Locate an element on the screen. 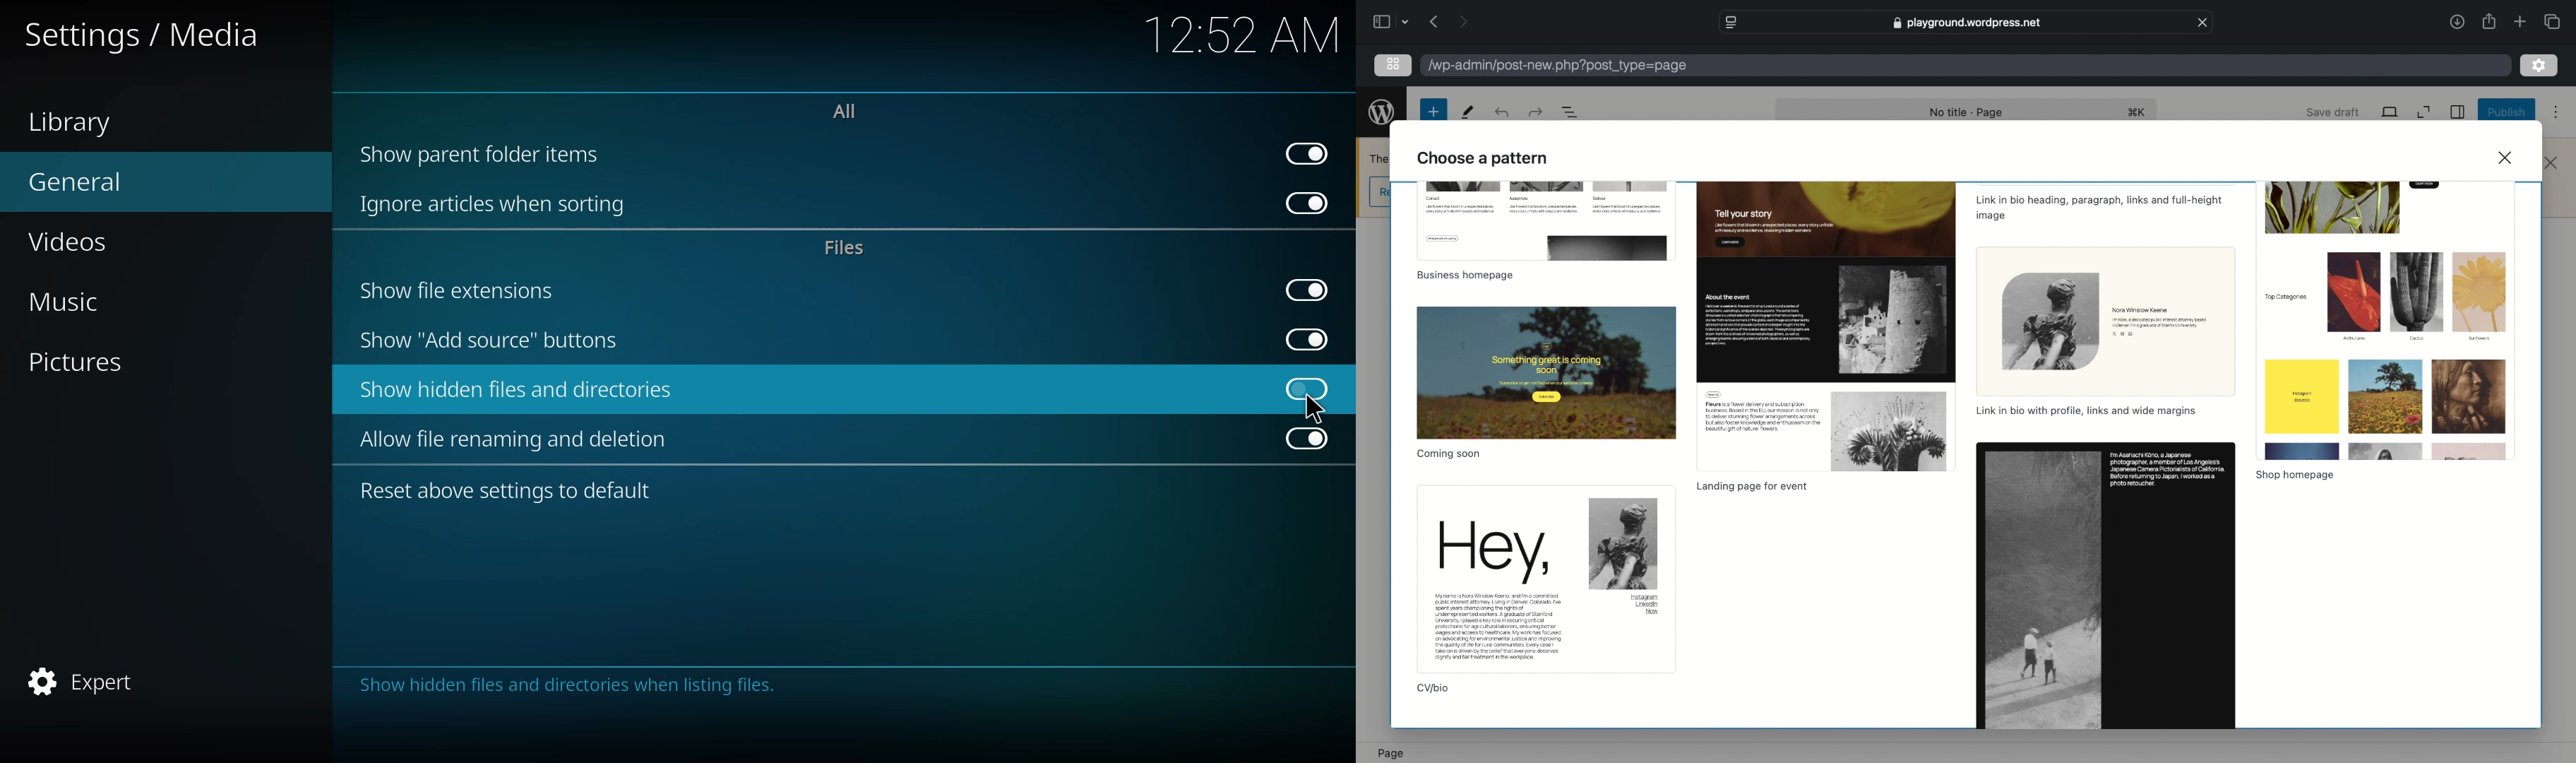 The image size is (2576, 784). enabled is located at coordinates (1308, 437).